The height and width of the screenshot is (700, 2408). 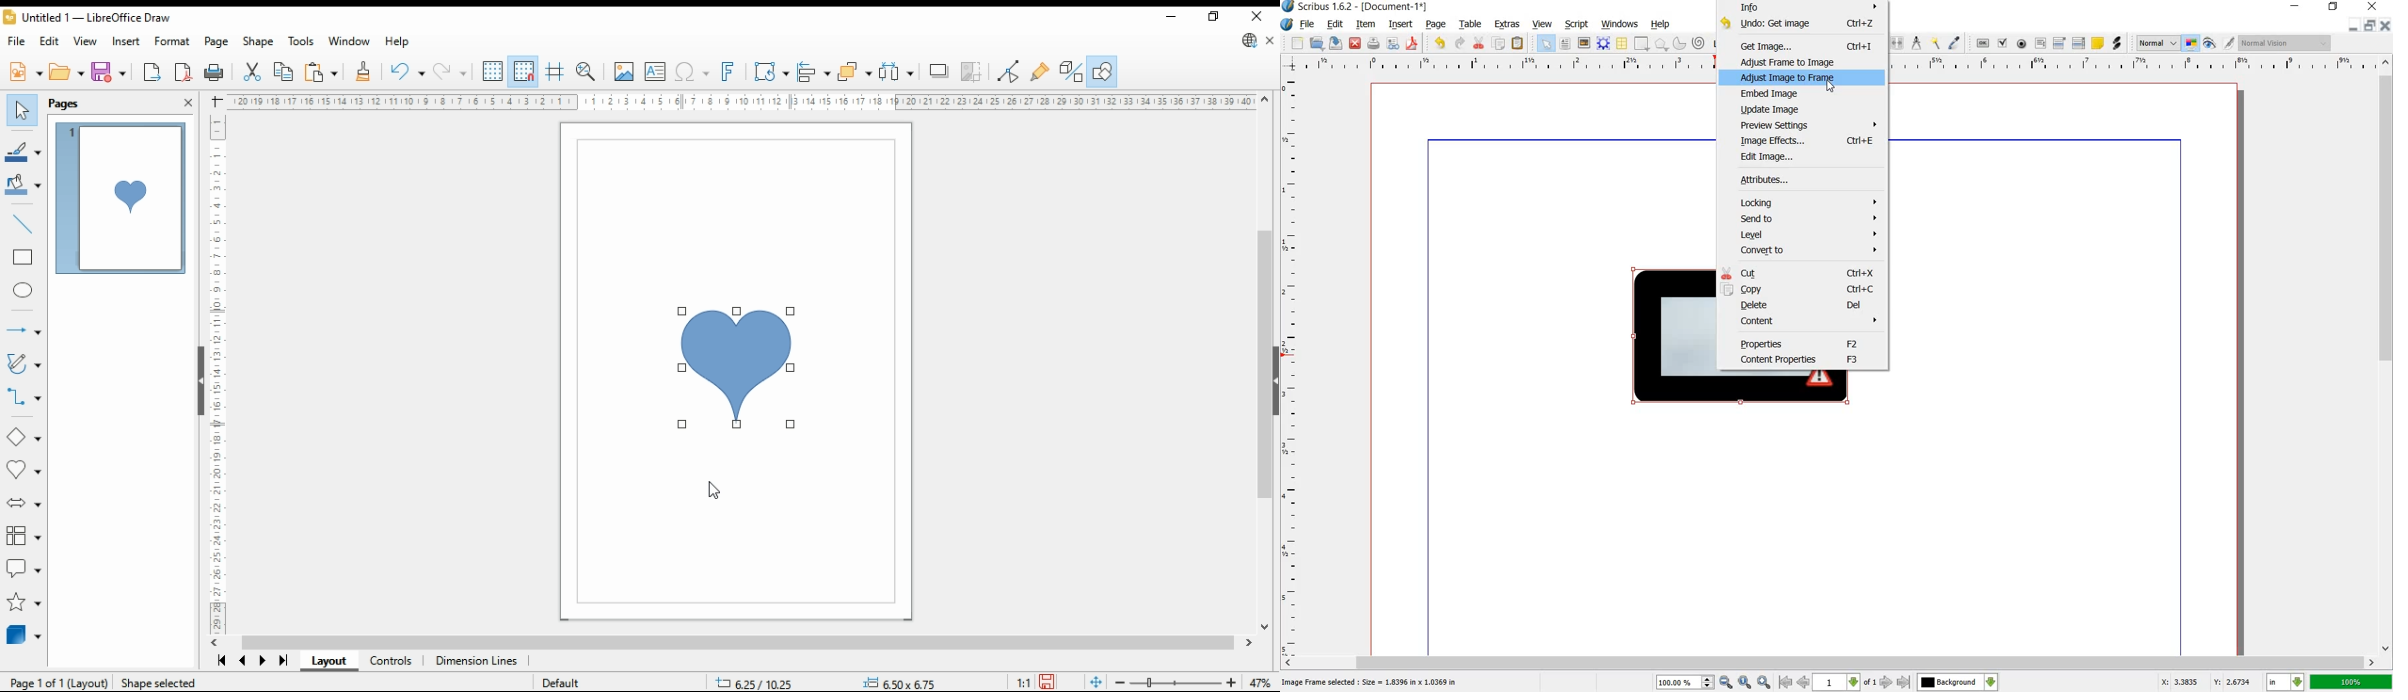 I want to click on undo, so click(x=405, y=70).